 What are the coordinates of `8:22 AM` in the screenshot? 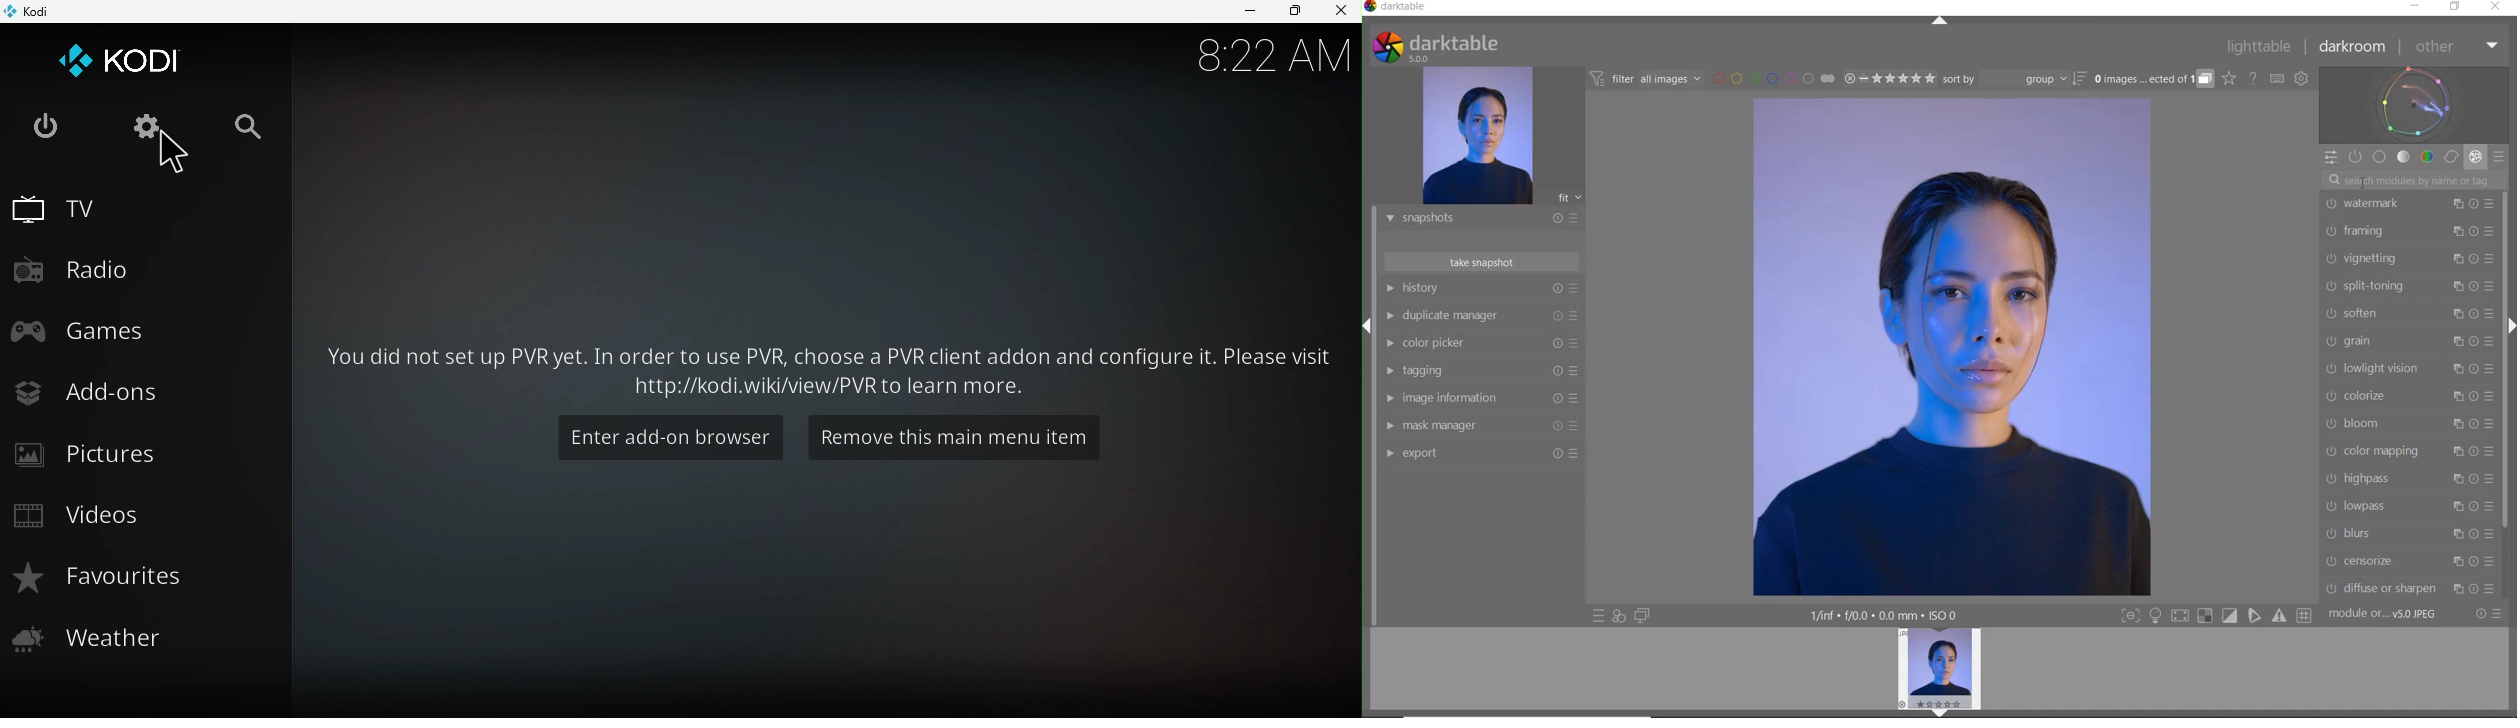 It's located at (1271, 63).